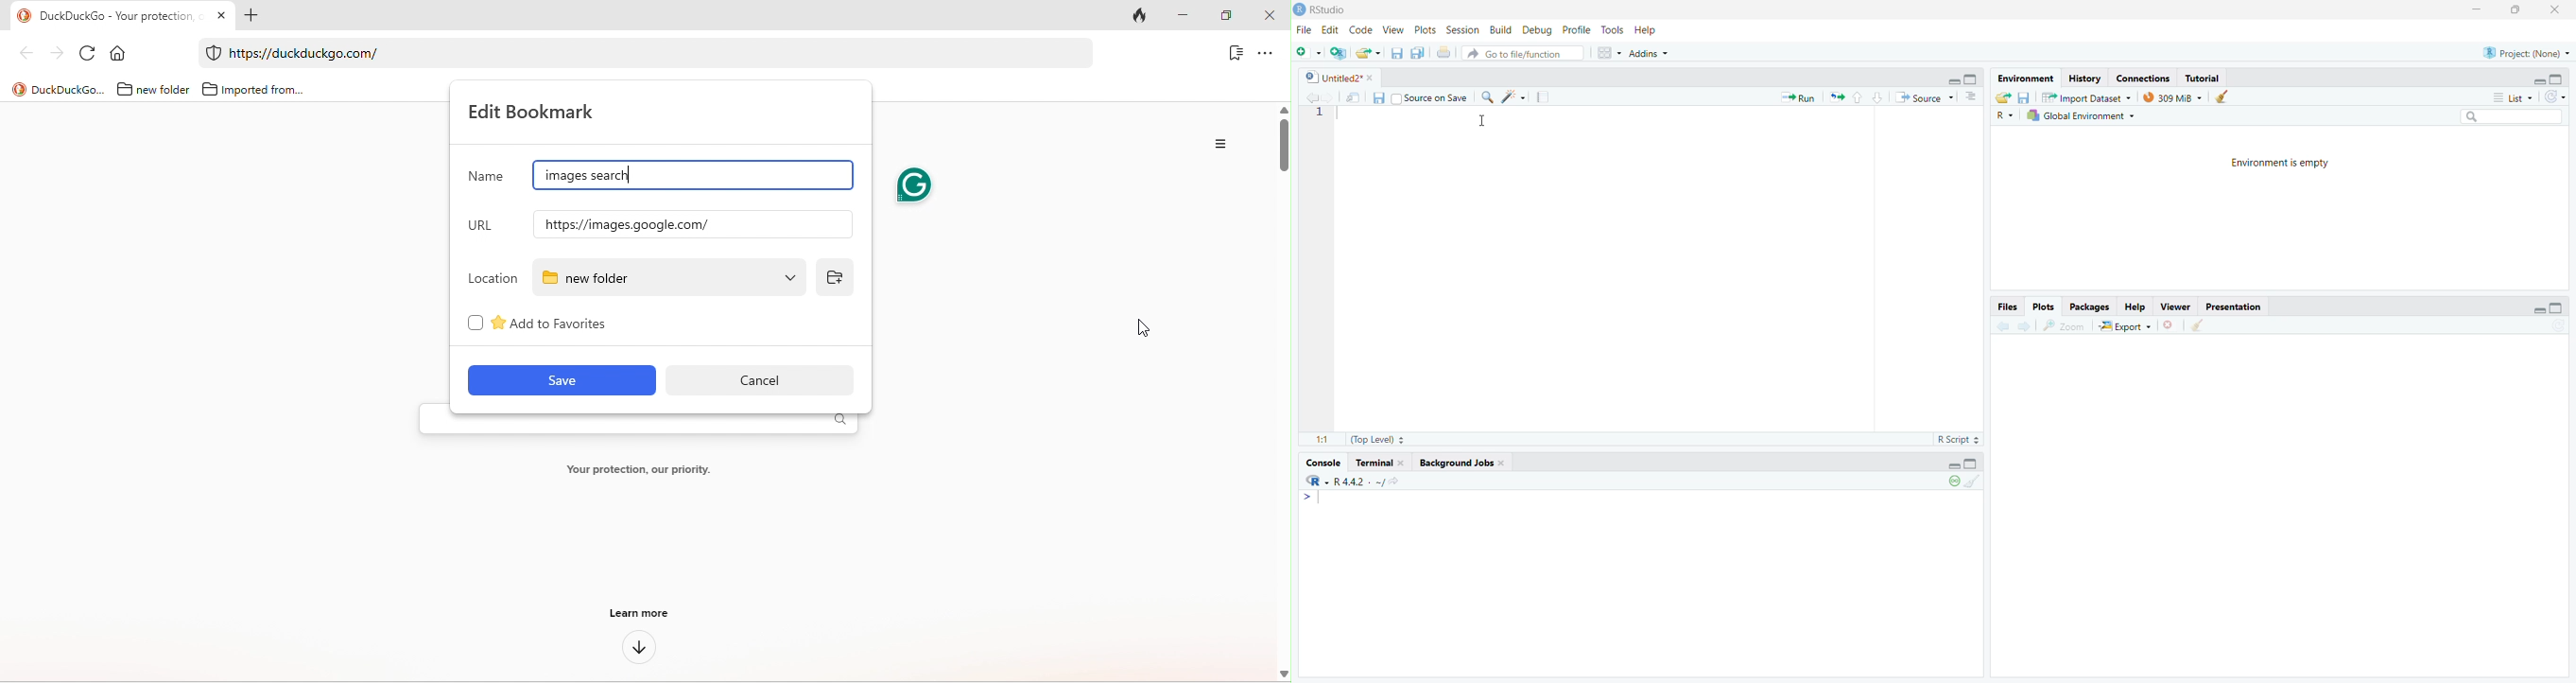 The width and height of the screenshot is (2576, 700). I want to click on export, so click(1838, 100).